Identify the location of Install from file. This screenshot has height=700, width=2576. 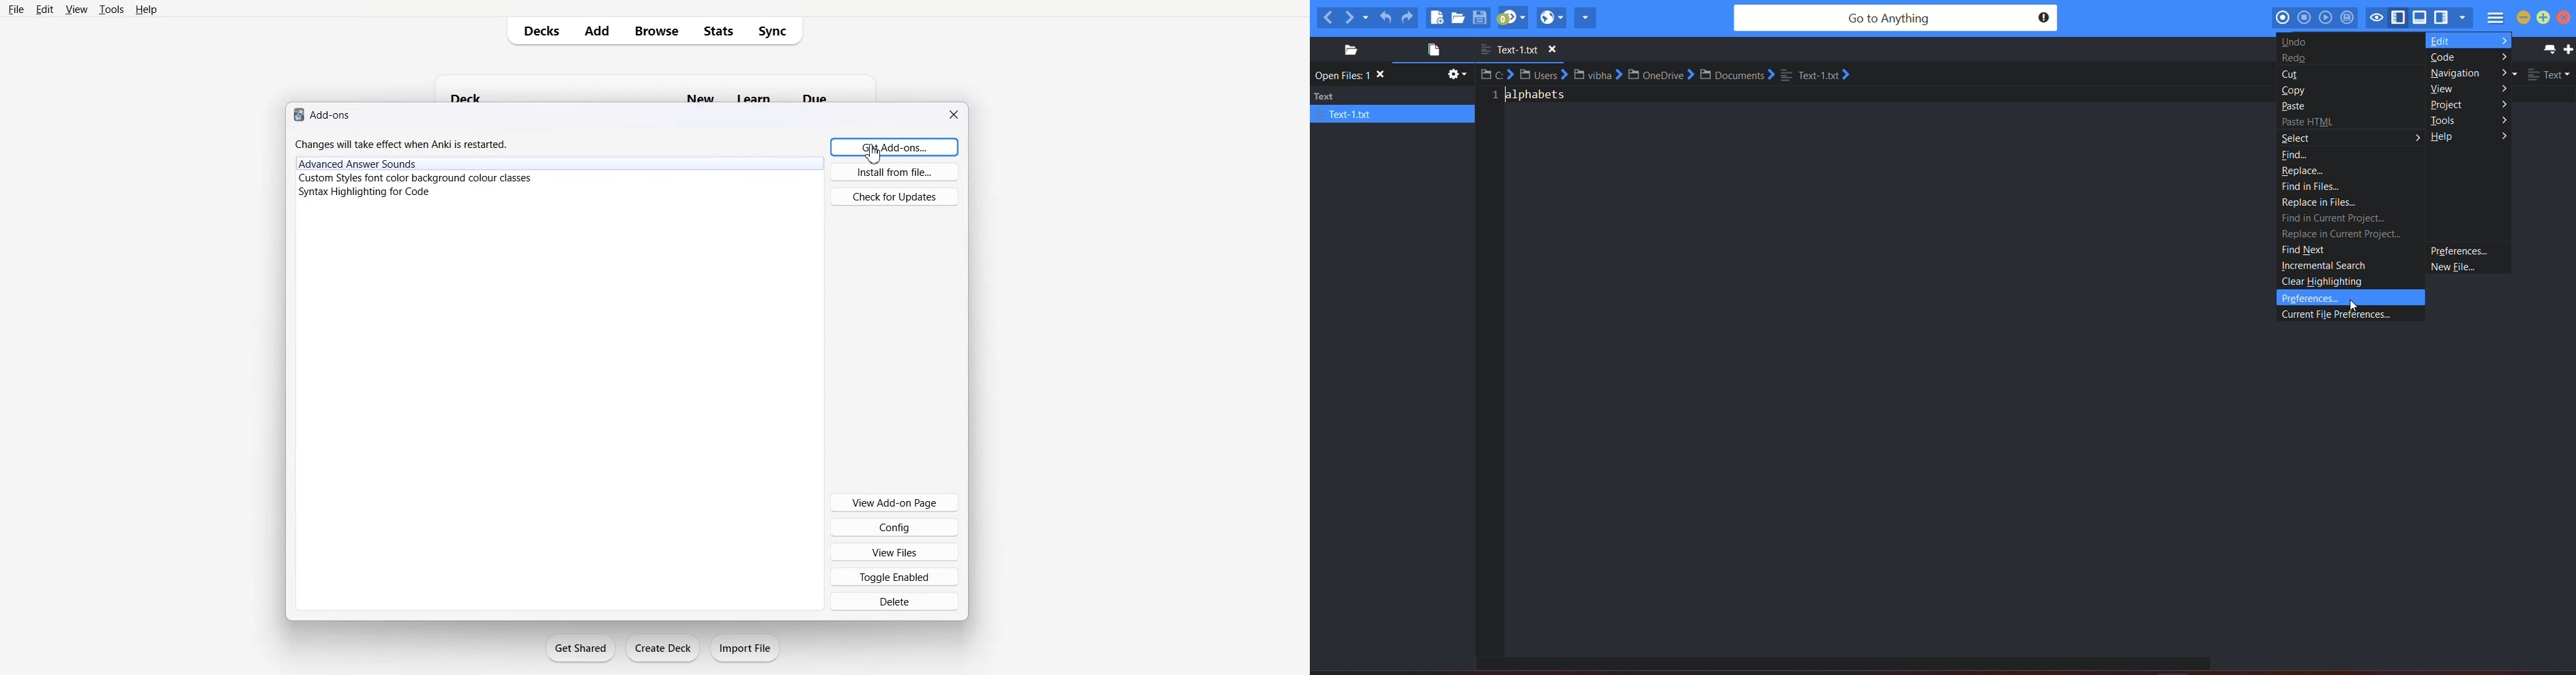
(895, 172).